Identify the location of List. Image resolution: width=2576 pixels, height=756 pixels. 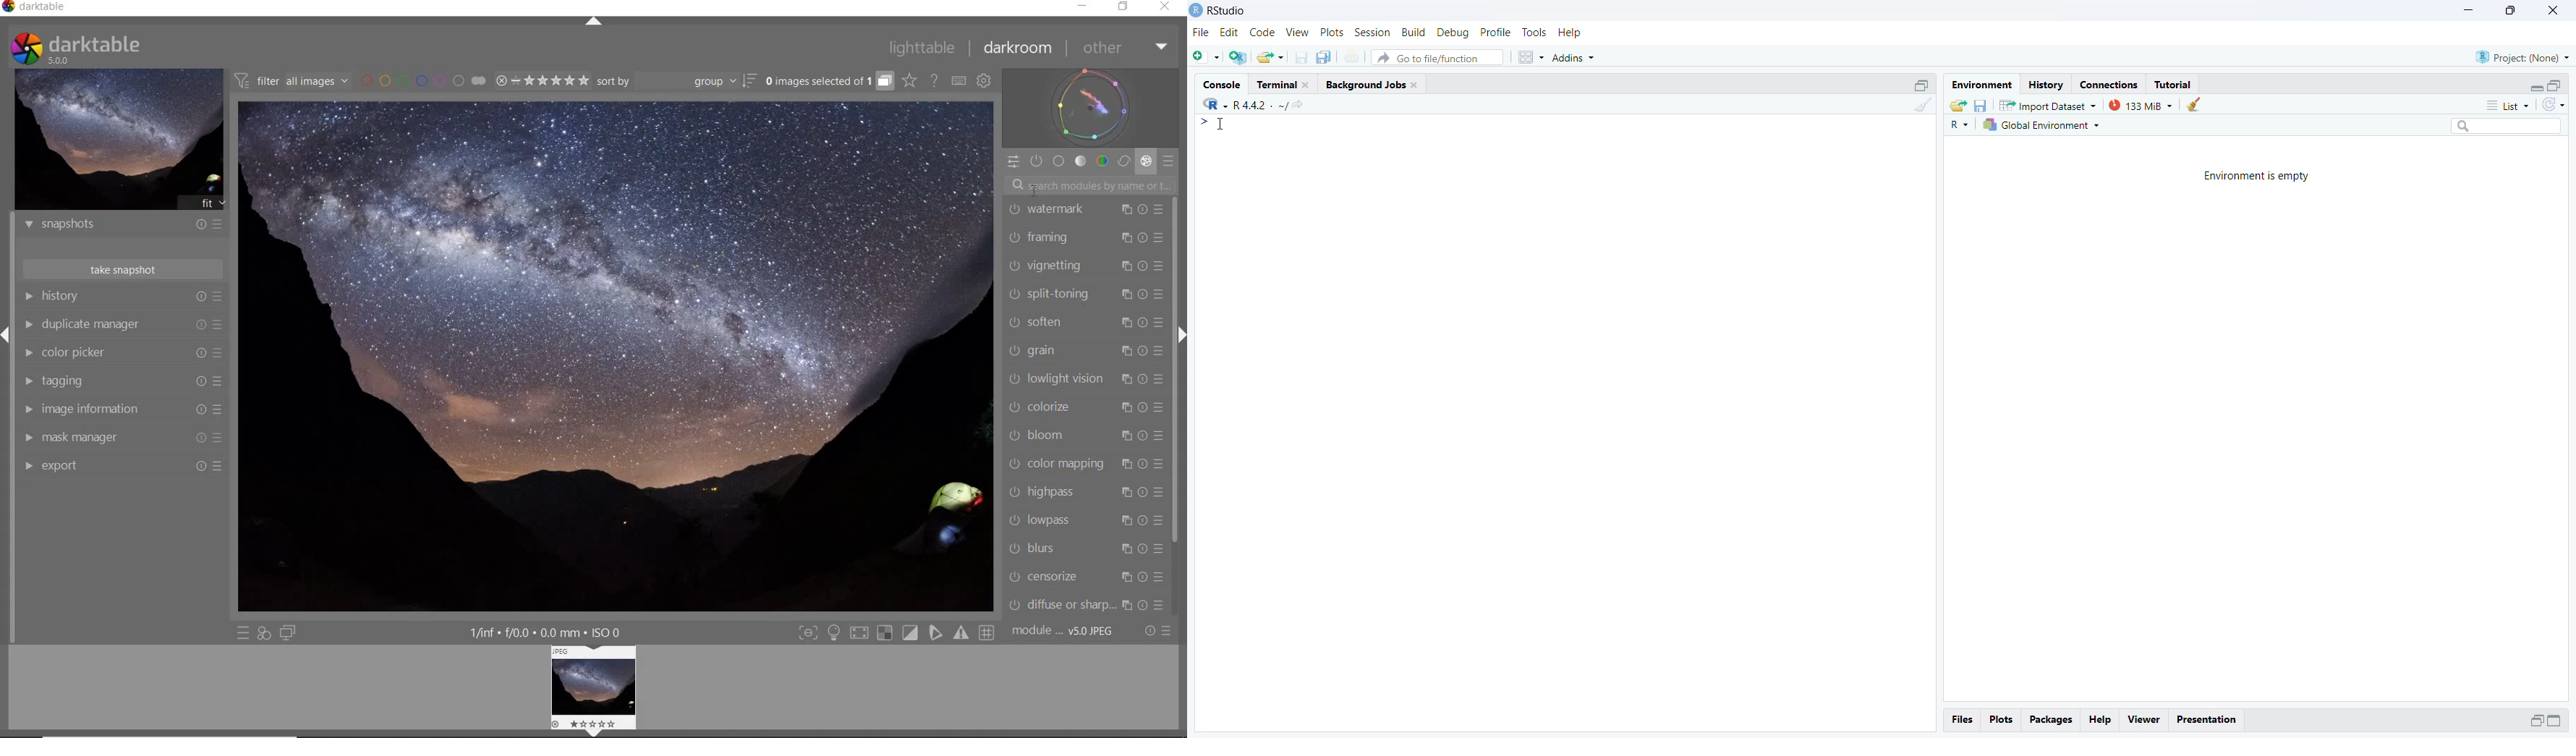
(2507, 106).